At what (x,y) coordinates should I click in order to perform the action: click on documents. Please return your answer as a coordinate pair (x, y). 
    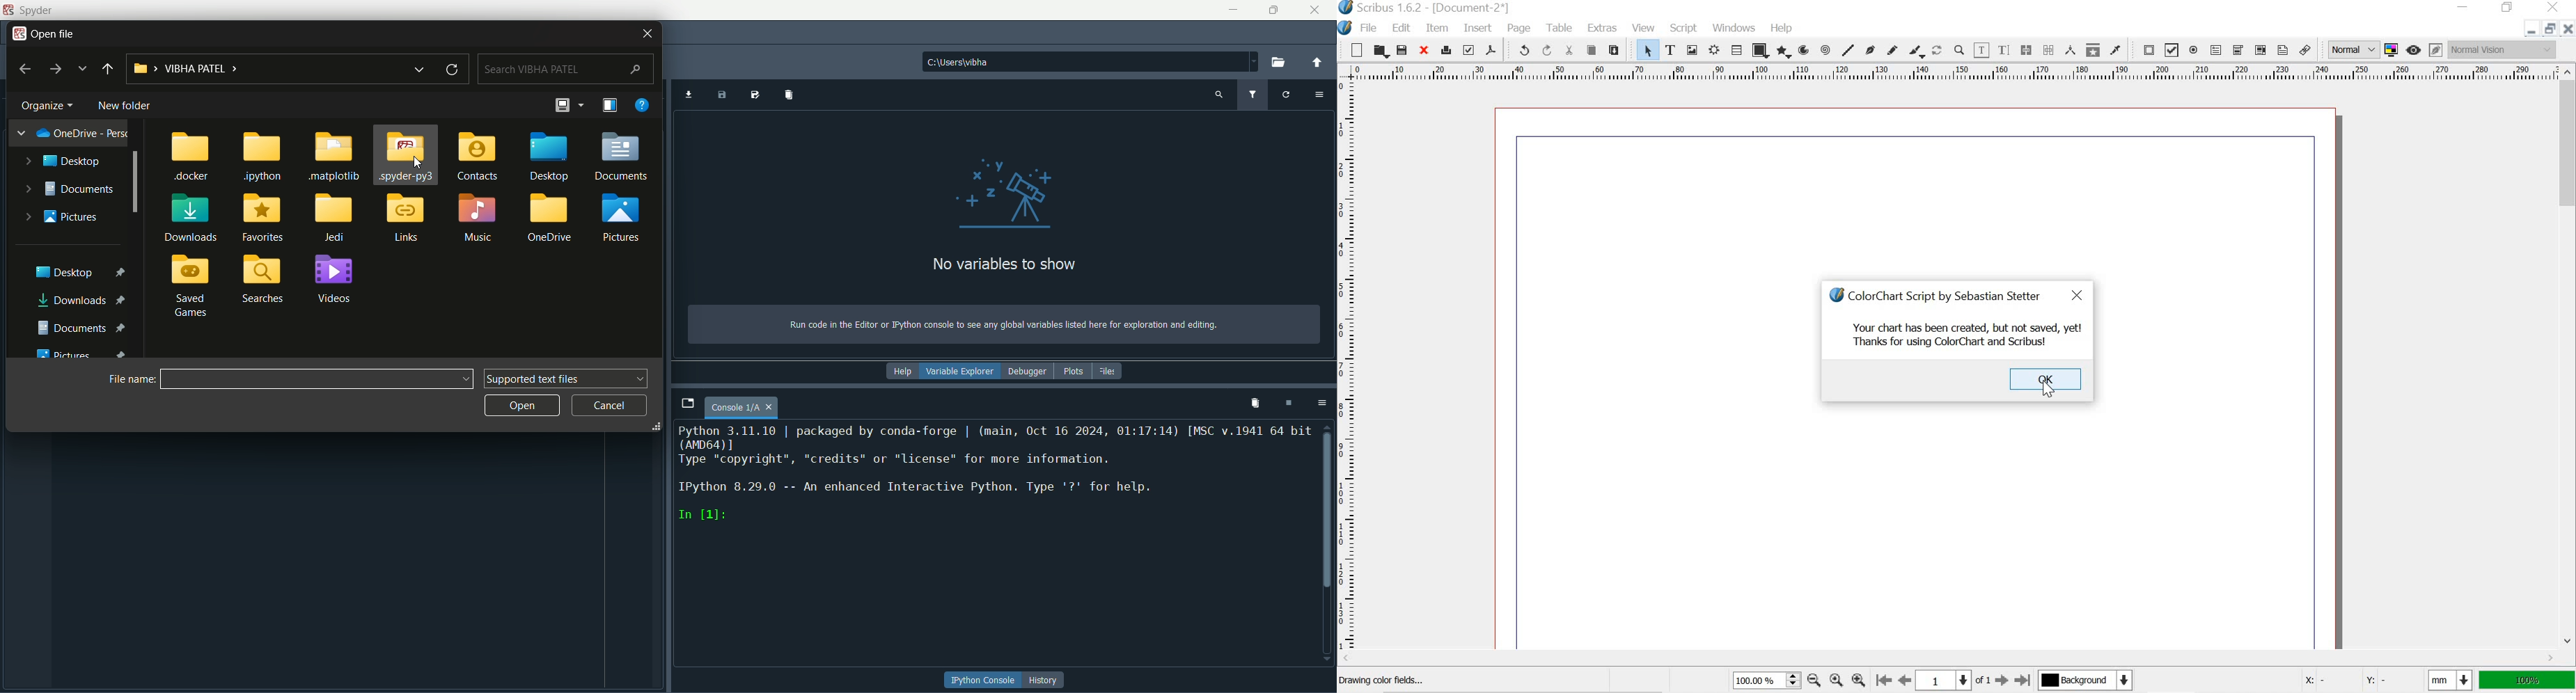
    Looking at the image, I should click on (81, 326).